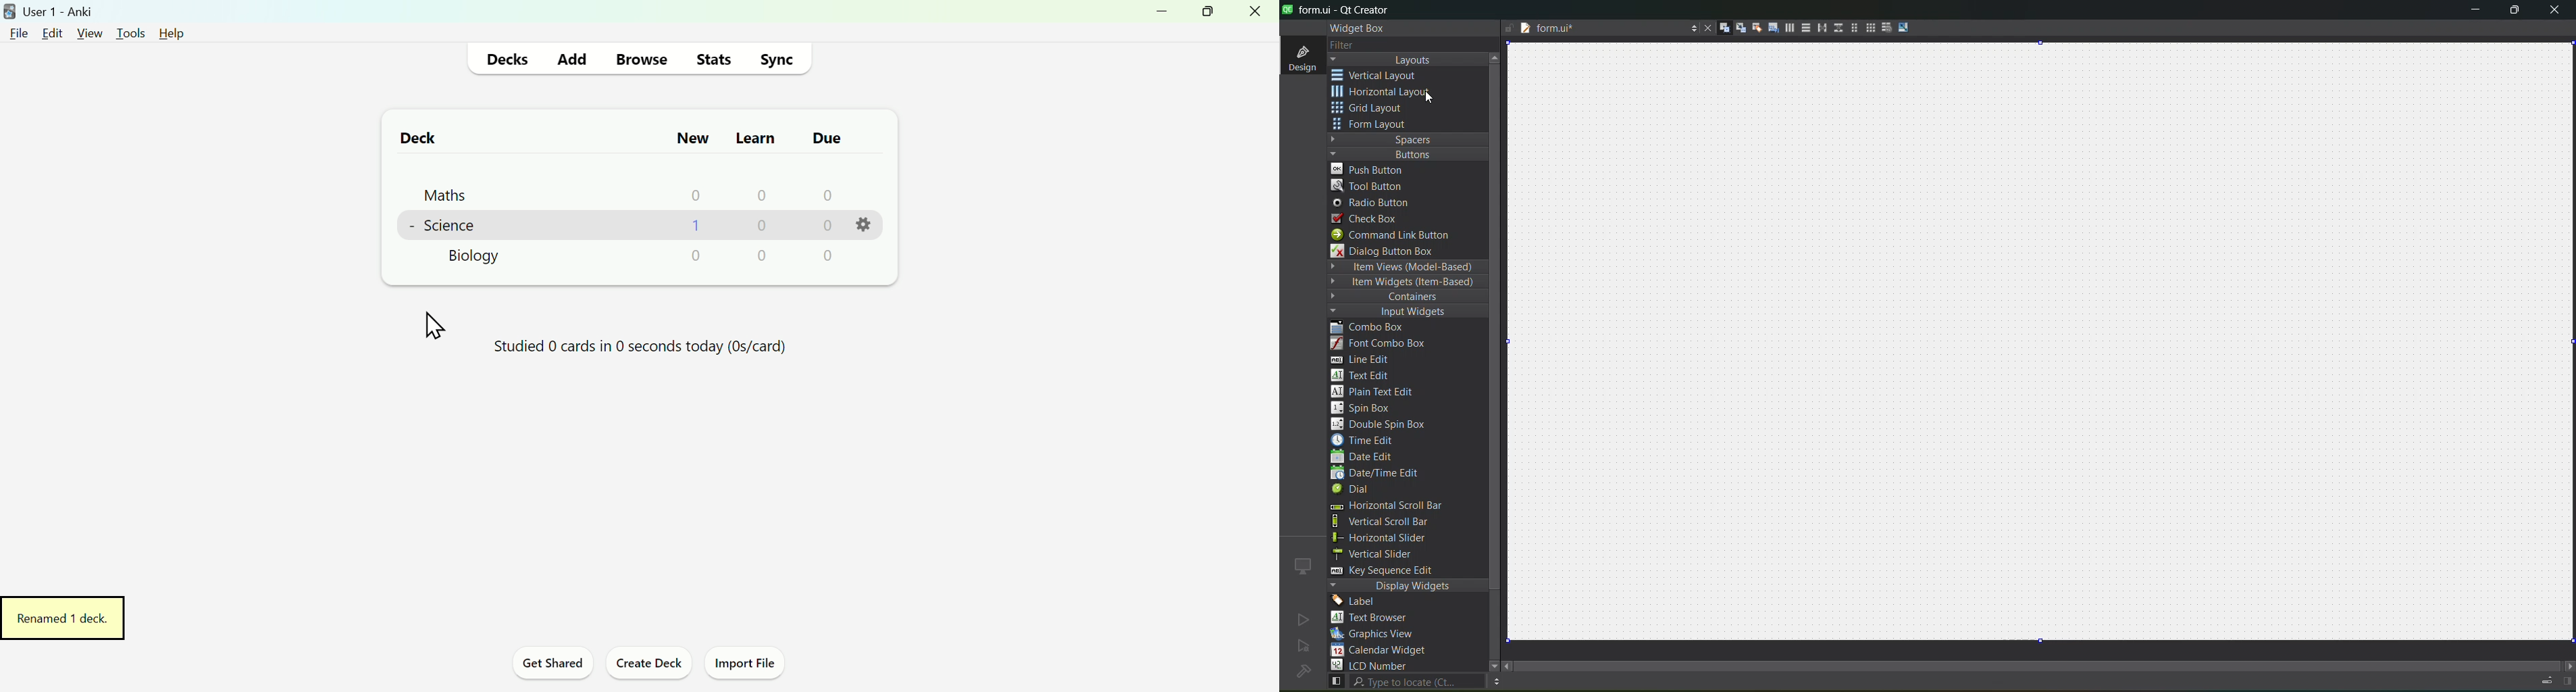  What do you see at coordinates (1371, 219) in the screenshot?
I see `check box` at bounding box center [1371, 219].